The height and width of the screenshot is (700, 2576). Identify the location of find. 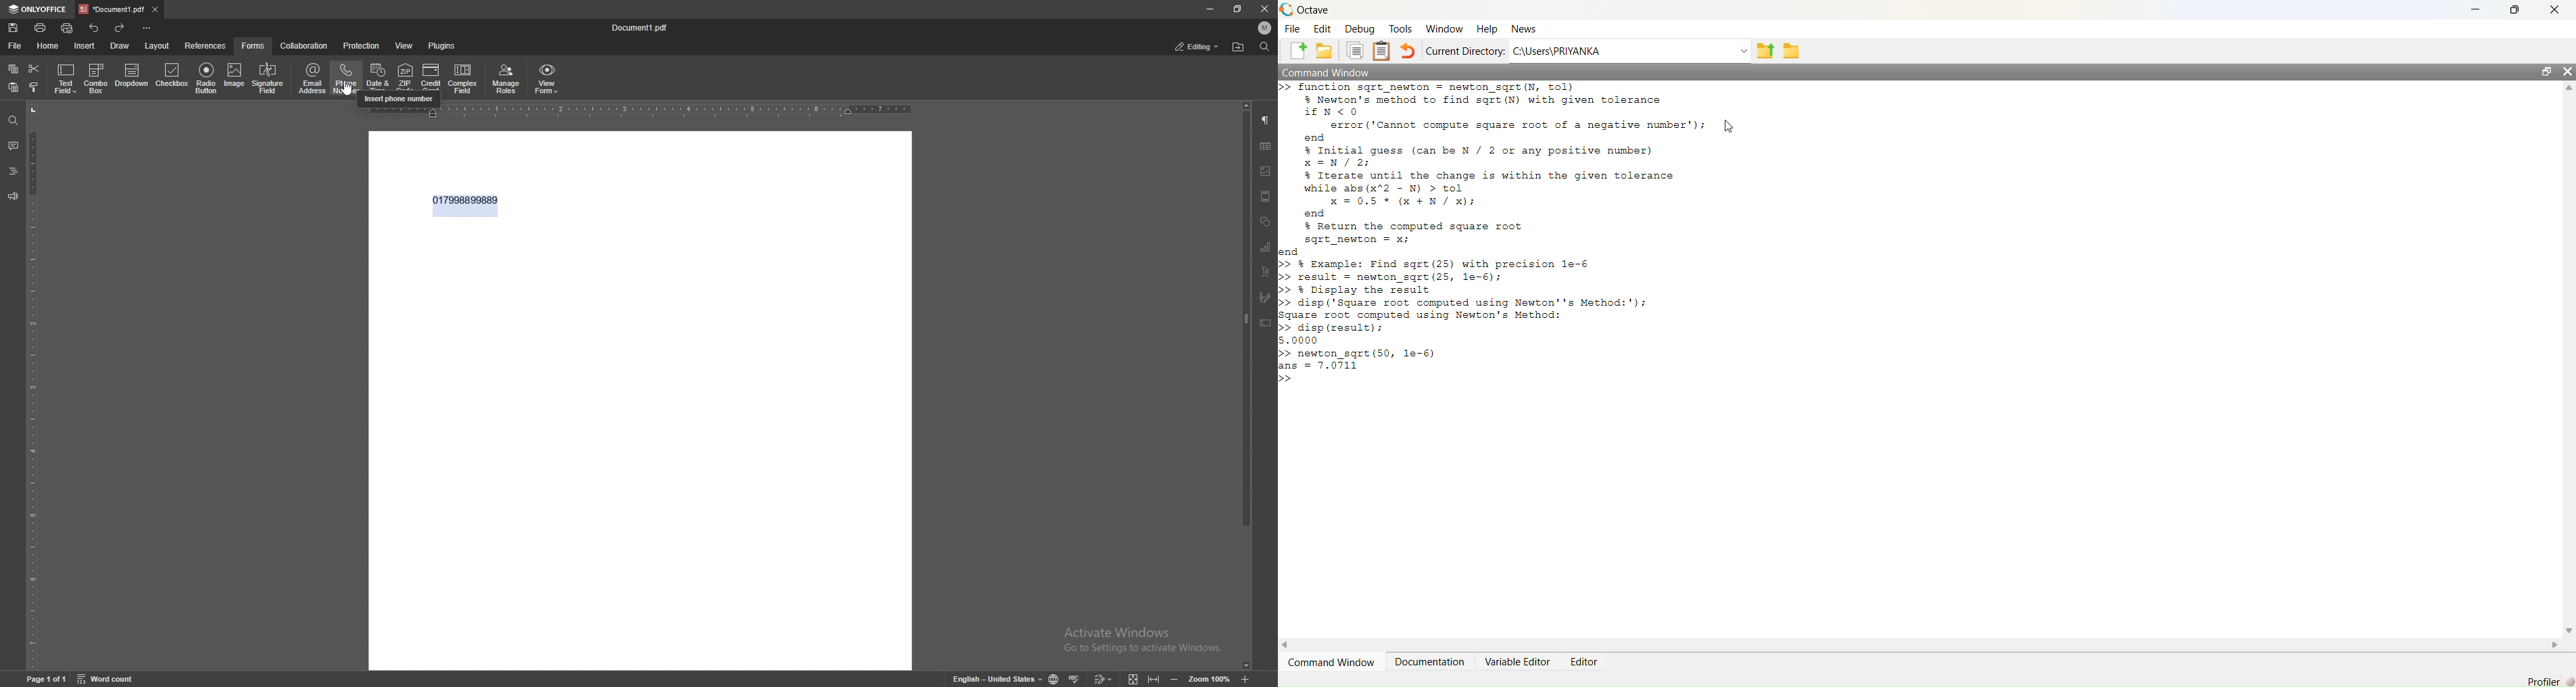
(1265, 47).